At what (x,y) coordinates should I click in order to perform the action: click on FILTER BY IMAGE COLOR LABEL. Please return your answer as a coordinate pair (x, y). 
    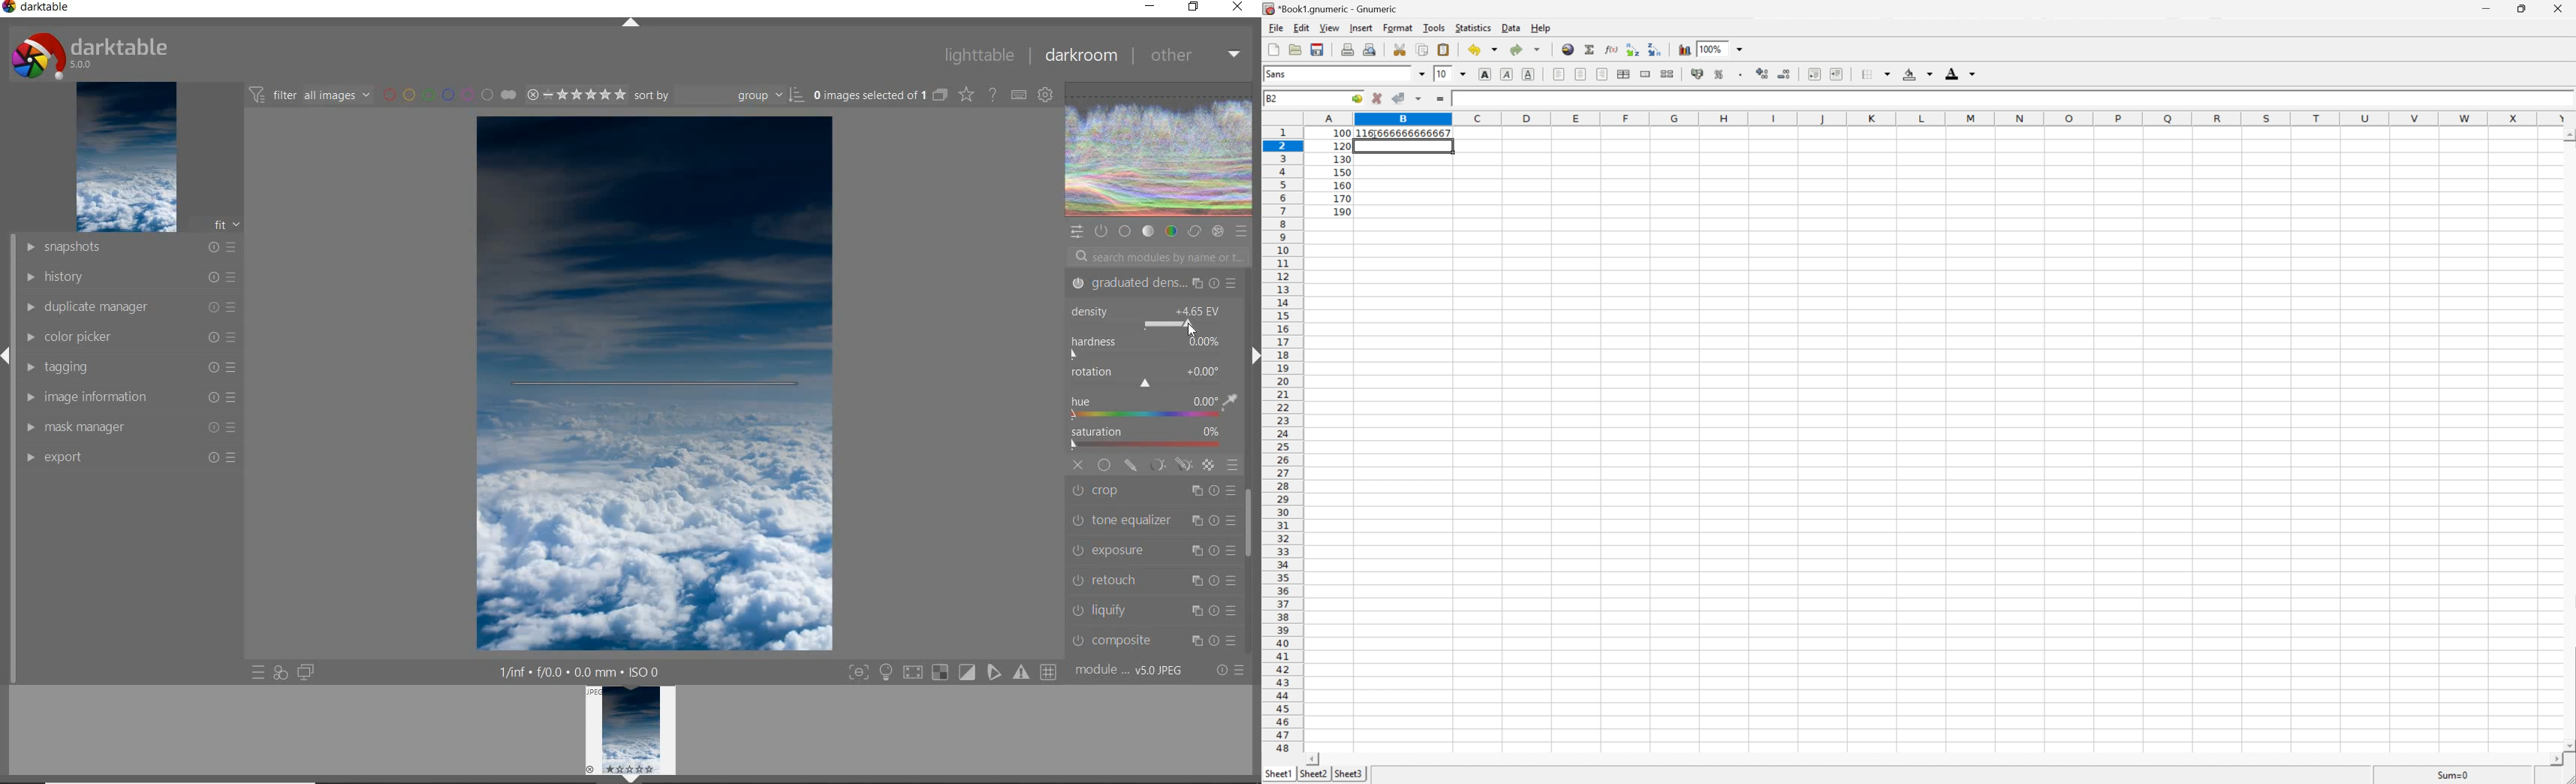
    Looking at the image, I should click on (448, 94).